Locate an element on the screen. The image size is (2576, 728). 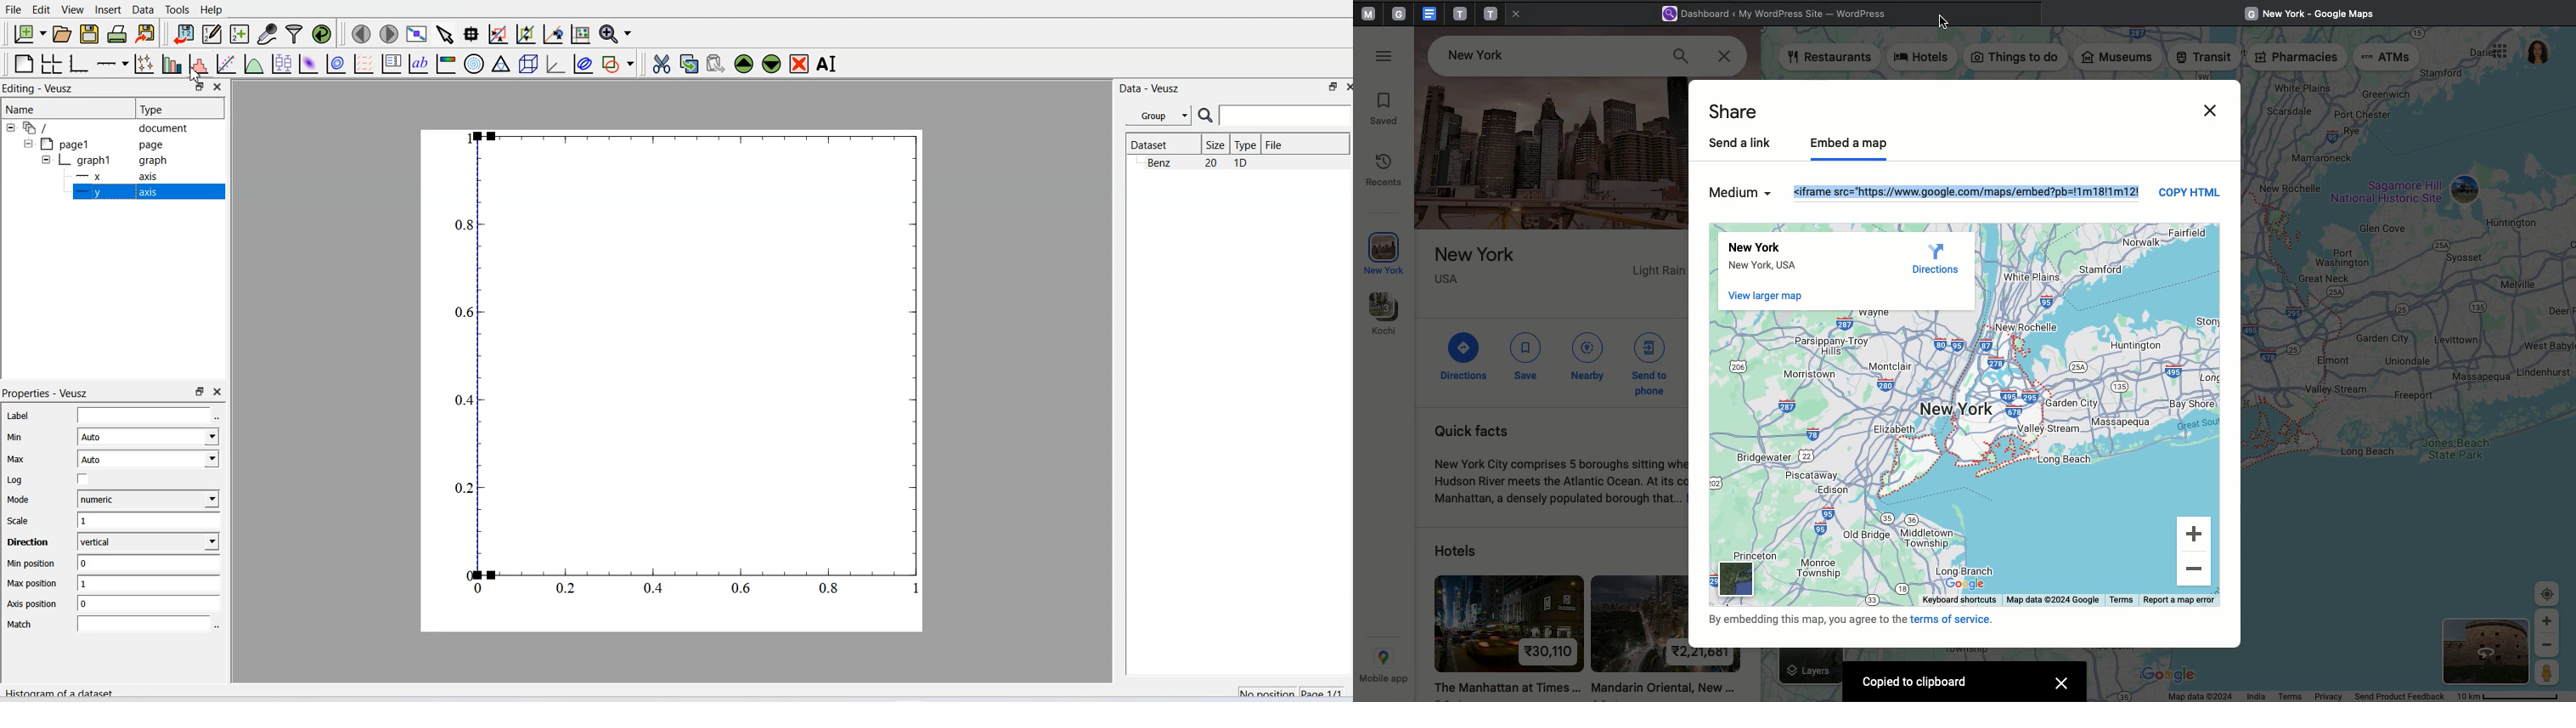
Create a new dataset is located at coordinates (240, 34).